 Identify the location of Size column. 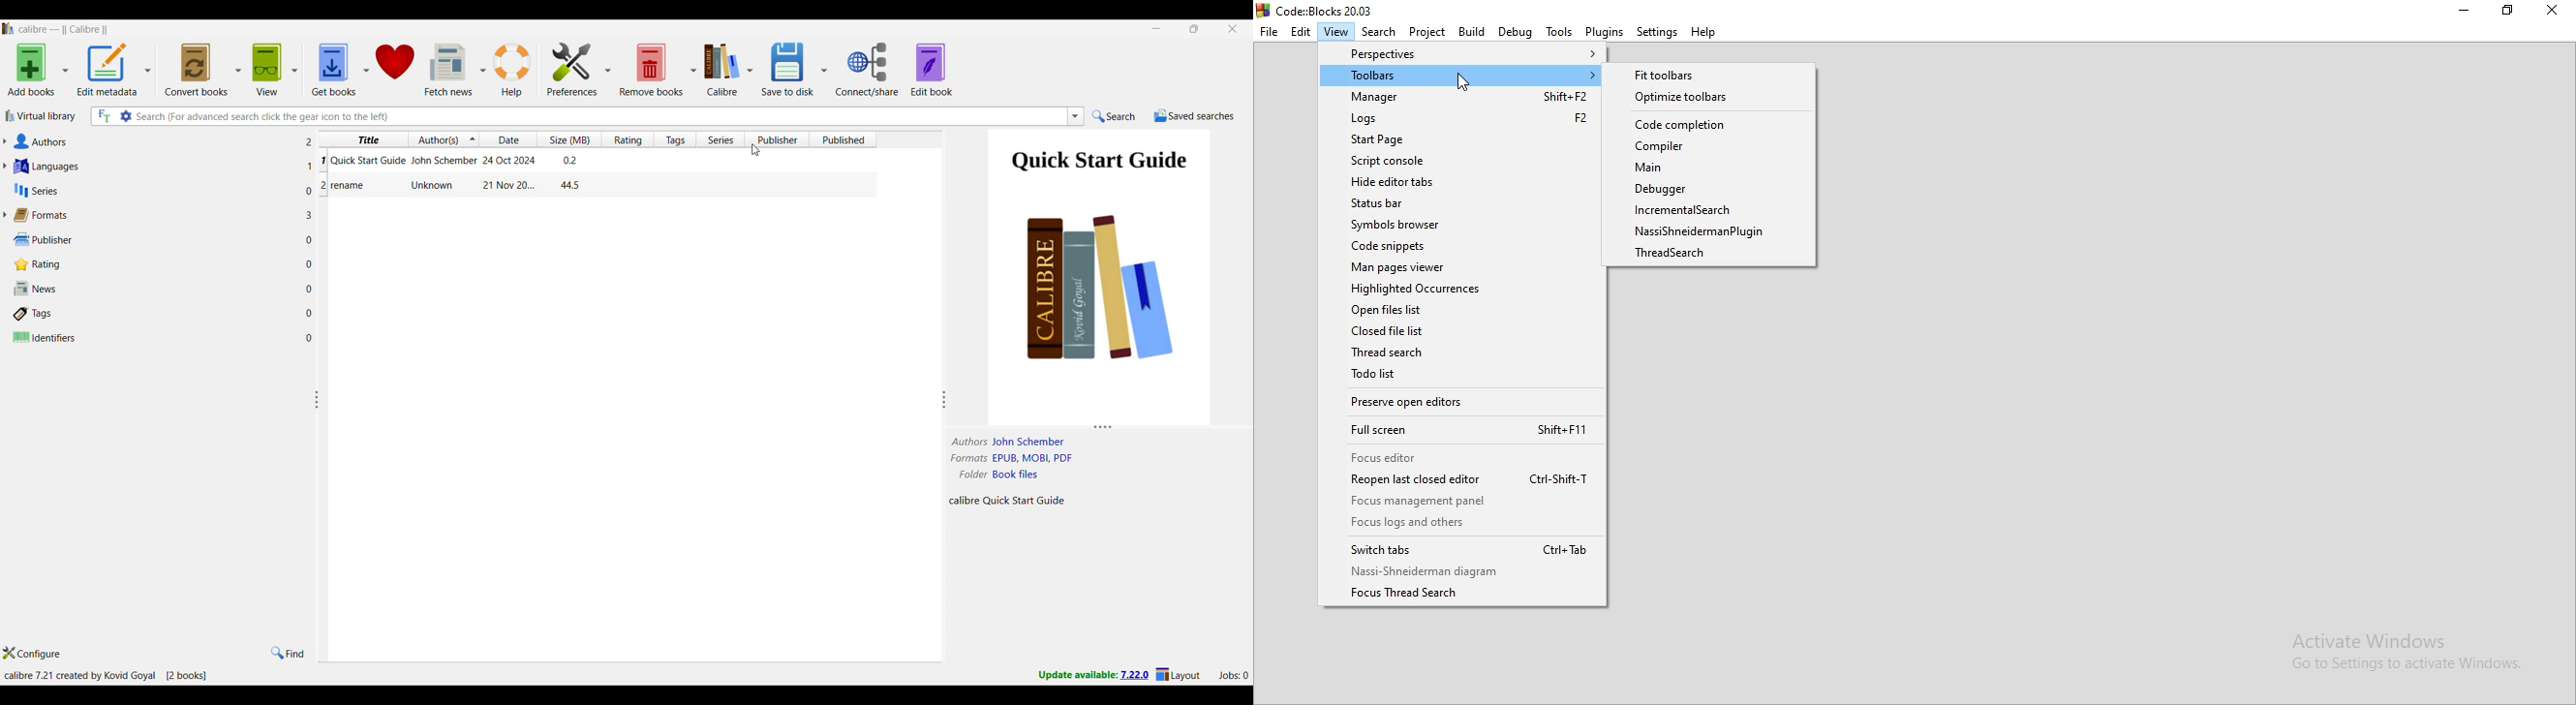
(569, 139).